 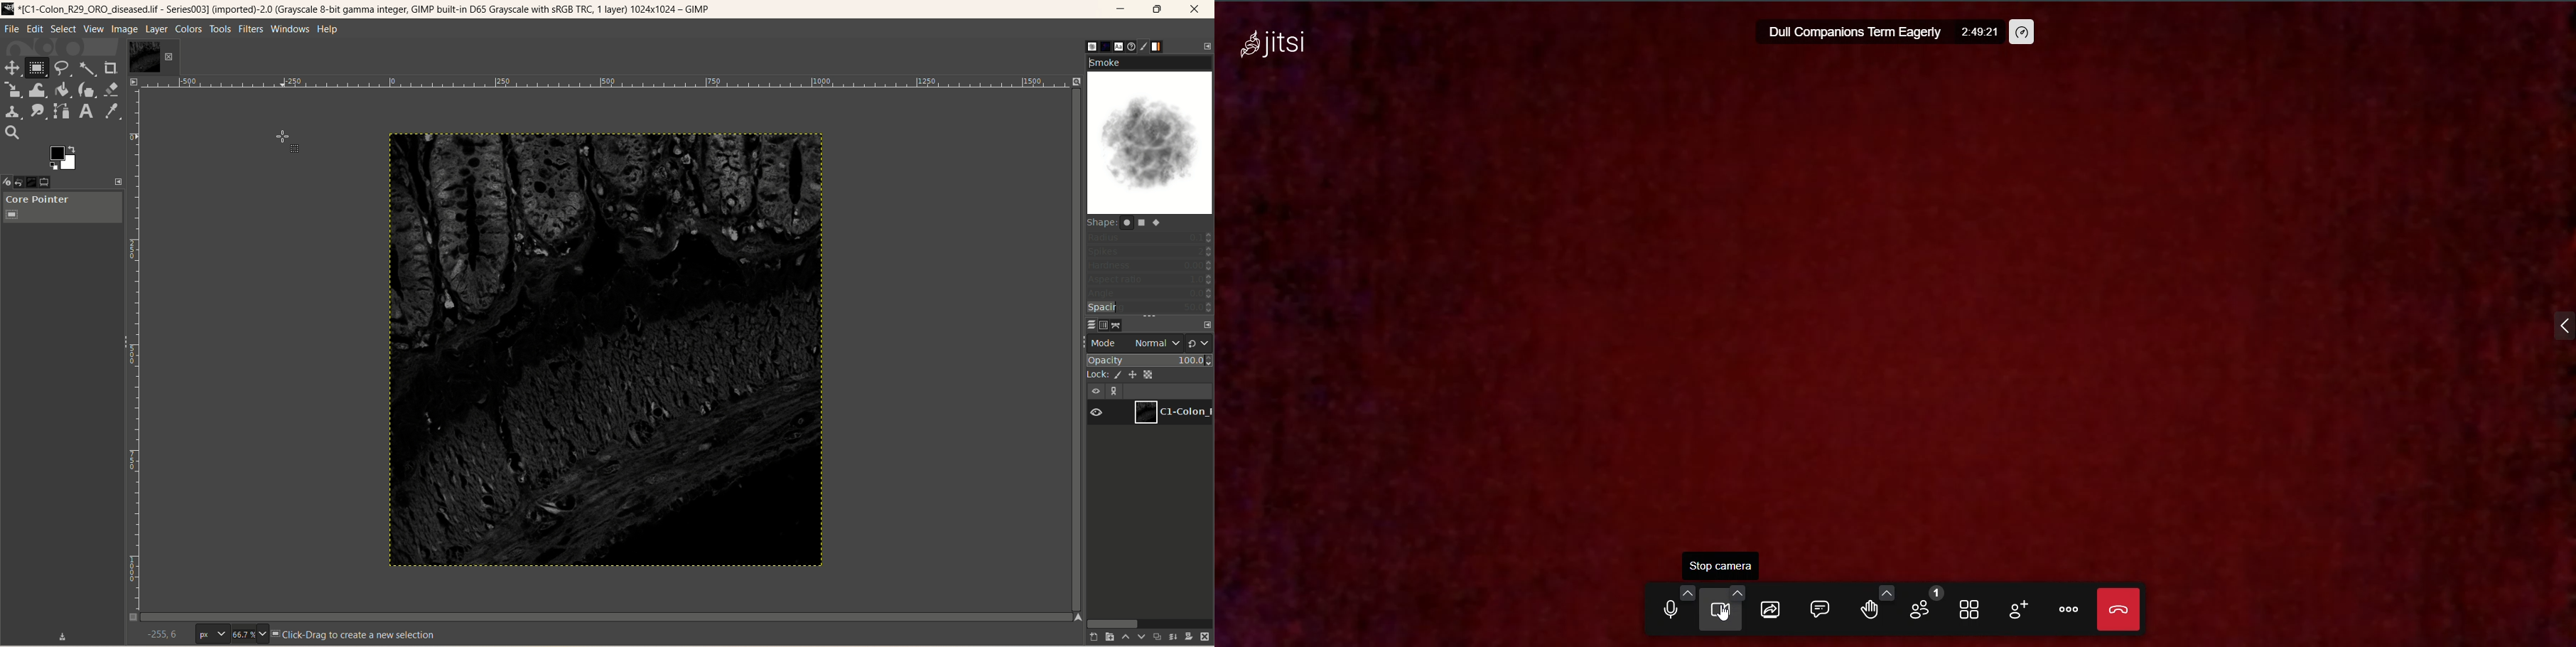 What do you see at coordinates (609, 355) in the screenshot?
I see `image` at bounding box center [609, 355].